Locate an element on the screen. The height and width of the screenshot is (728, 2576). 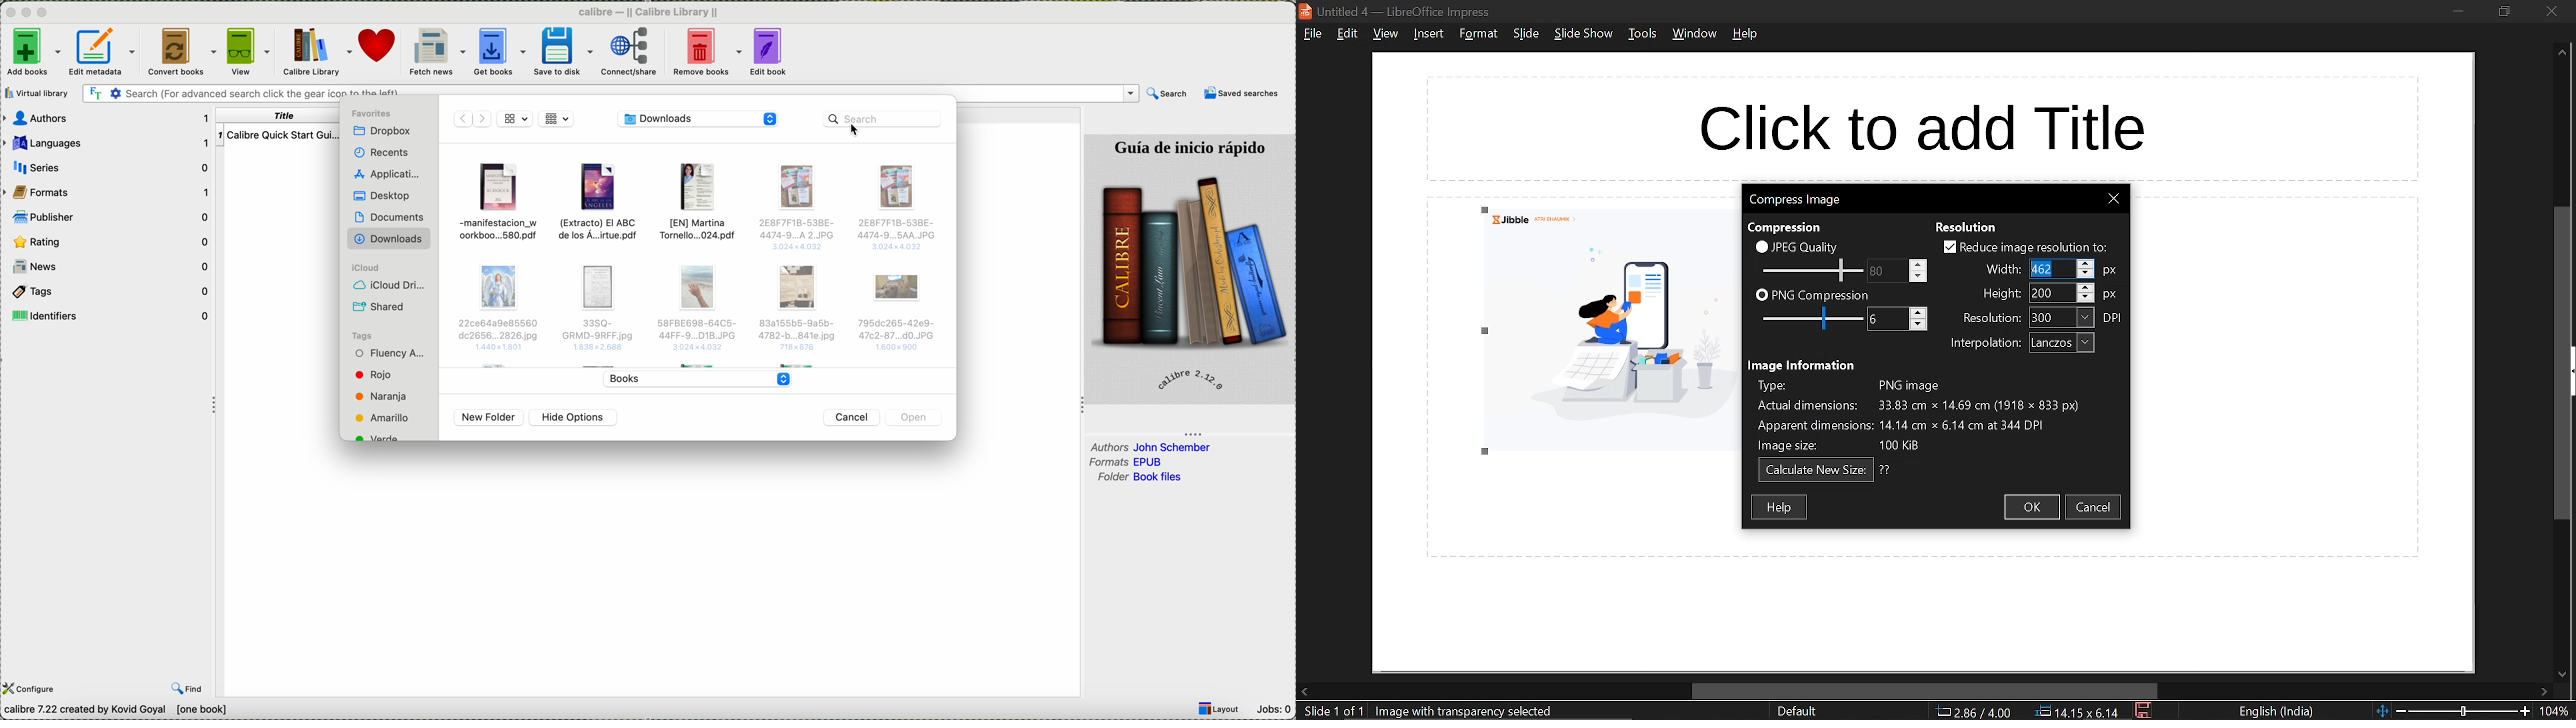
fetch news is located at coordinates (438, 52).